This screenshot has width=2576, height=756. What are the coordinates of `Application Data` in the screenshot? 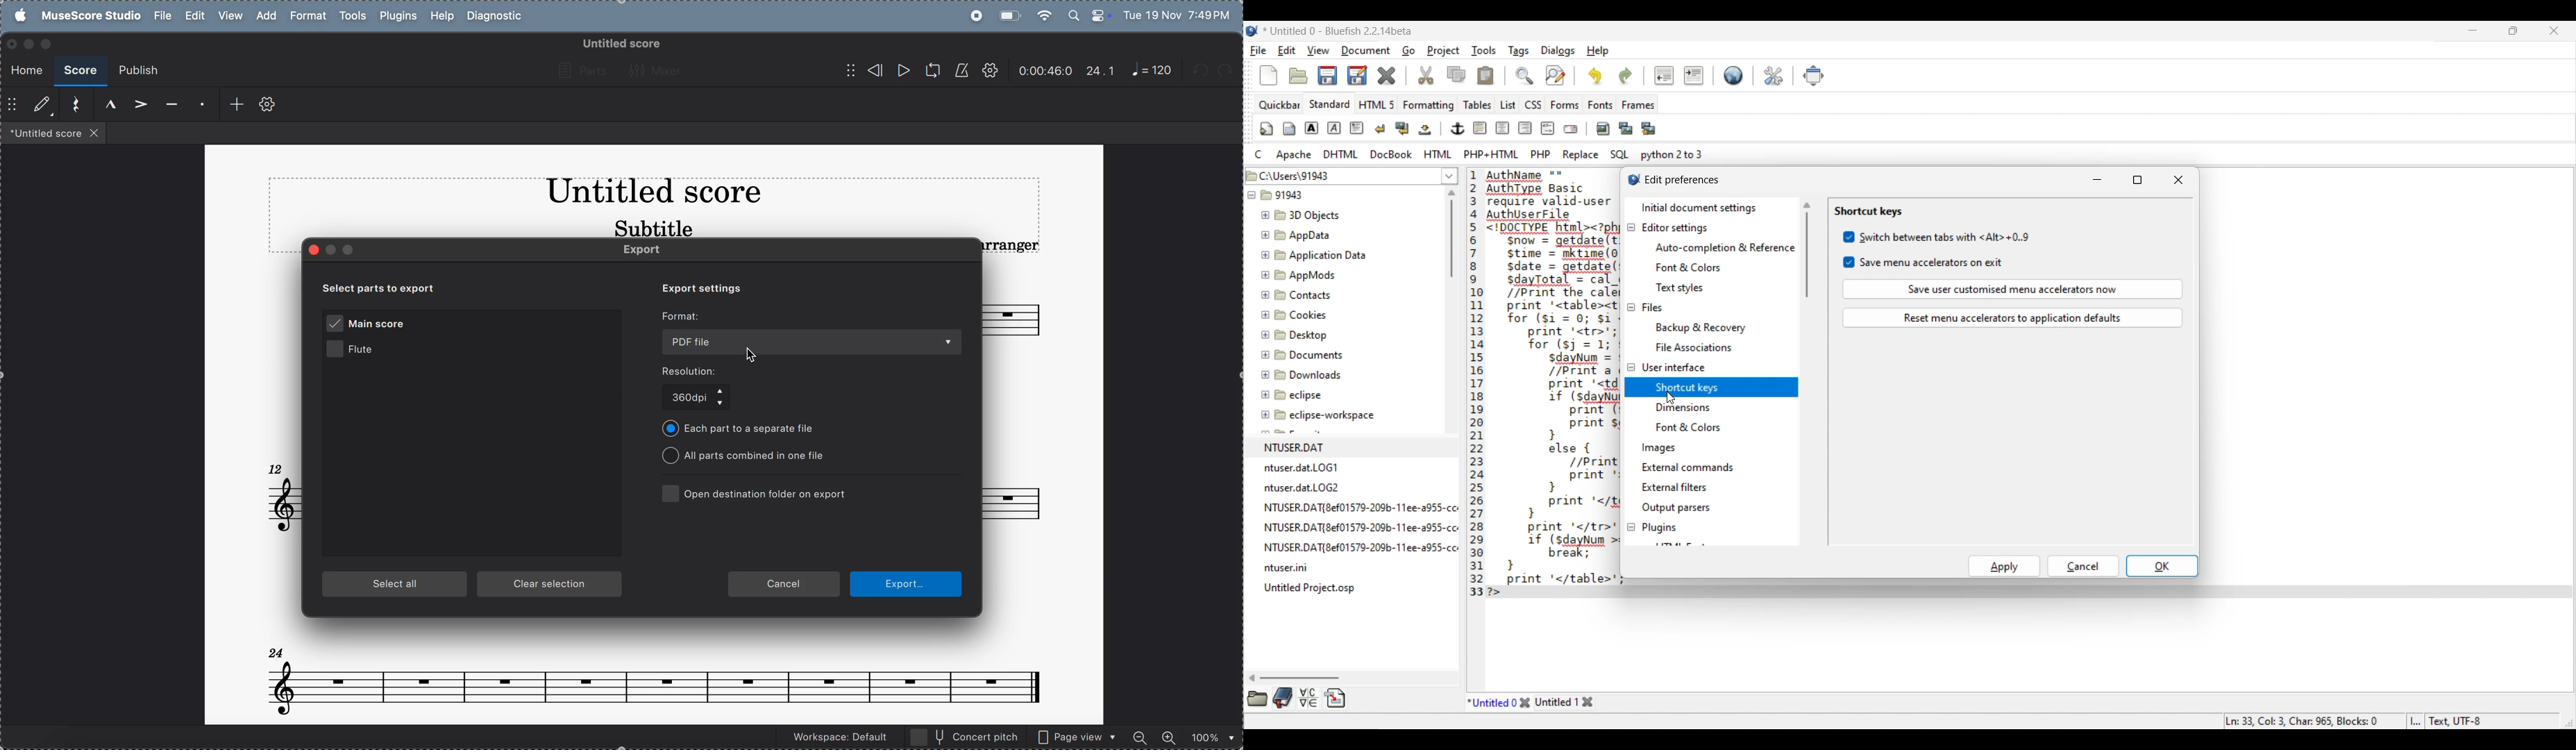 It's located at (1314, 255).